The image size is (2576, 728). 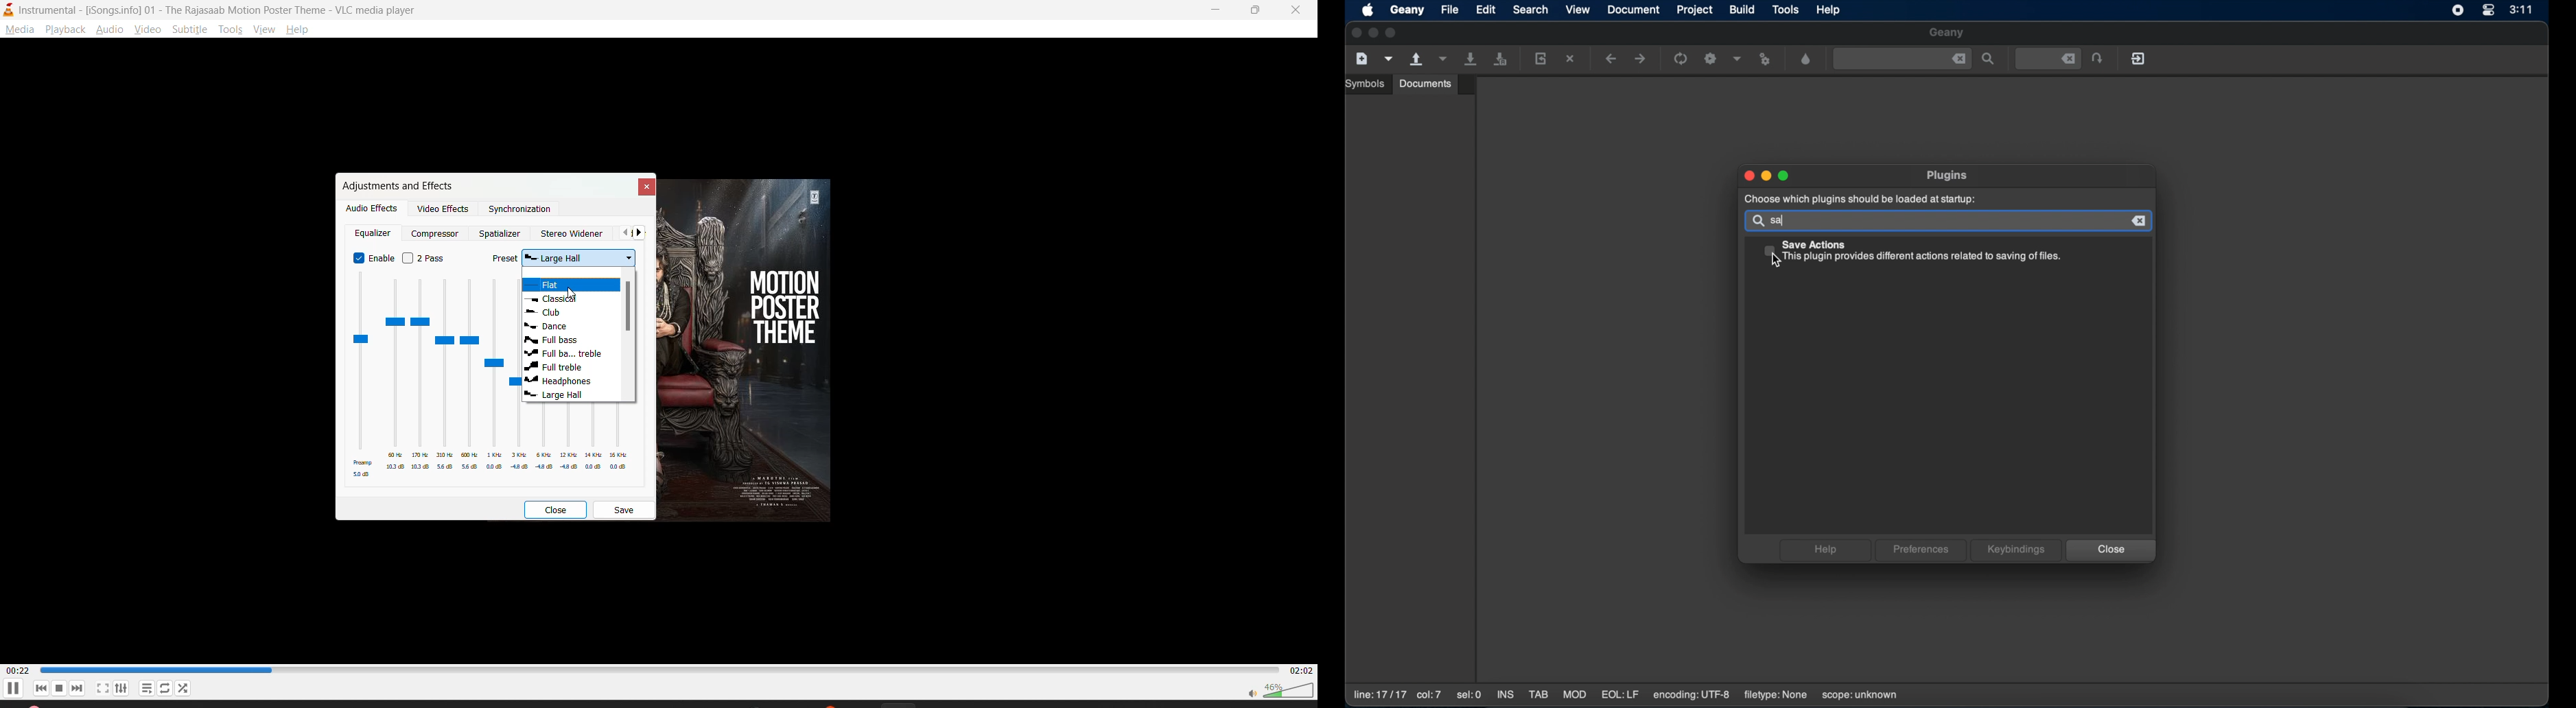 I want to click on stop, so click(x=60, y=688).